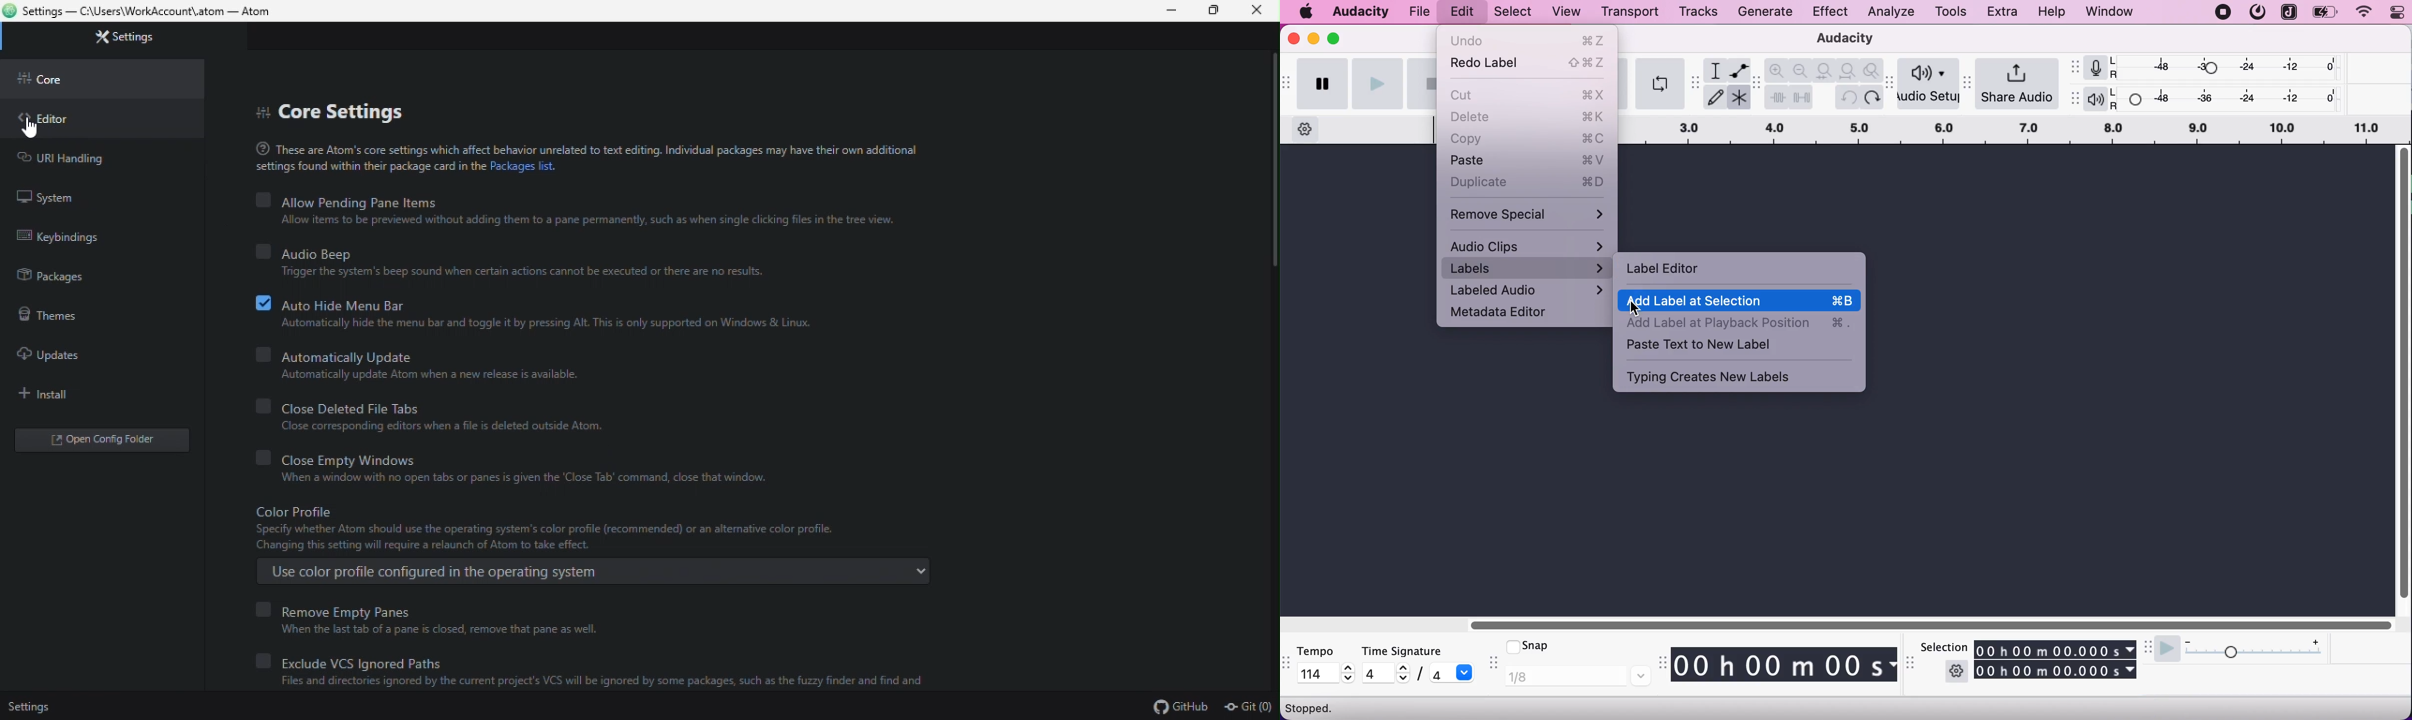  I want to click on labeled audio, so click(1528, 291).